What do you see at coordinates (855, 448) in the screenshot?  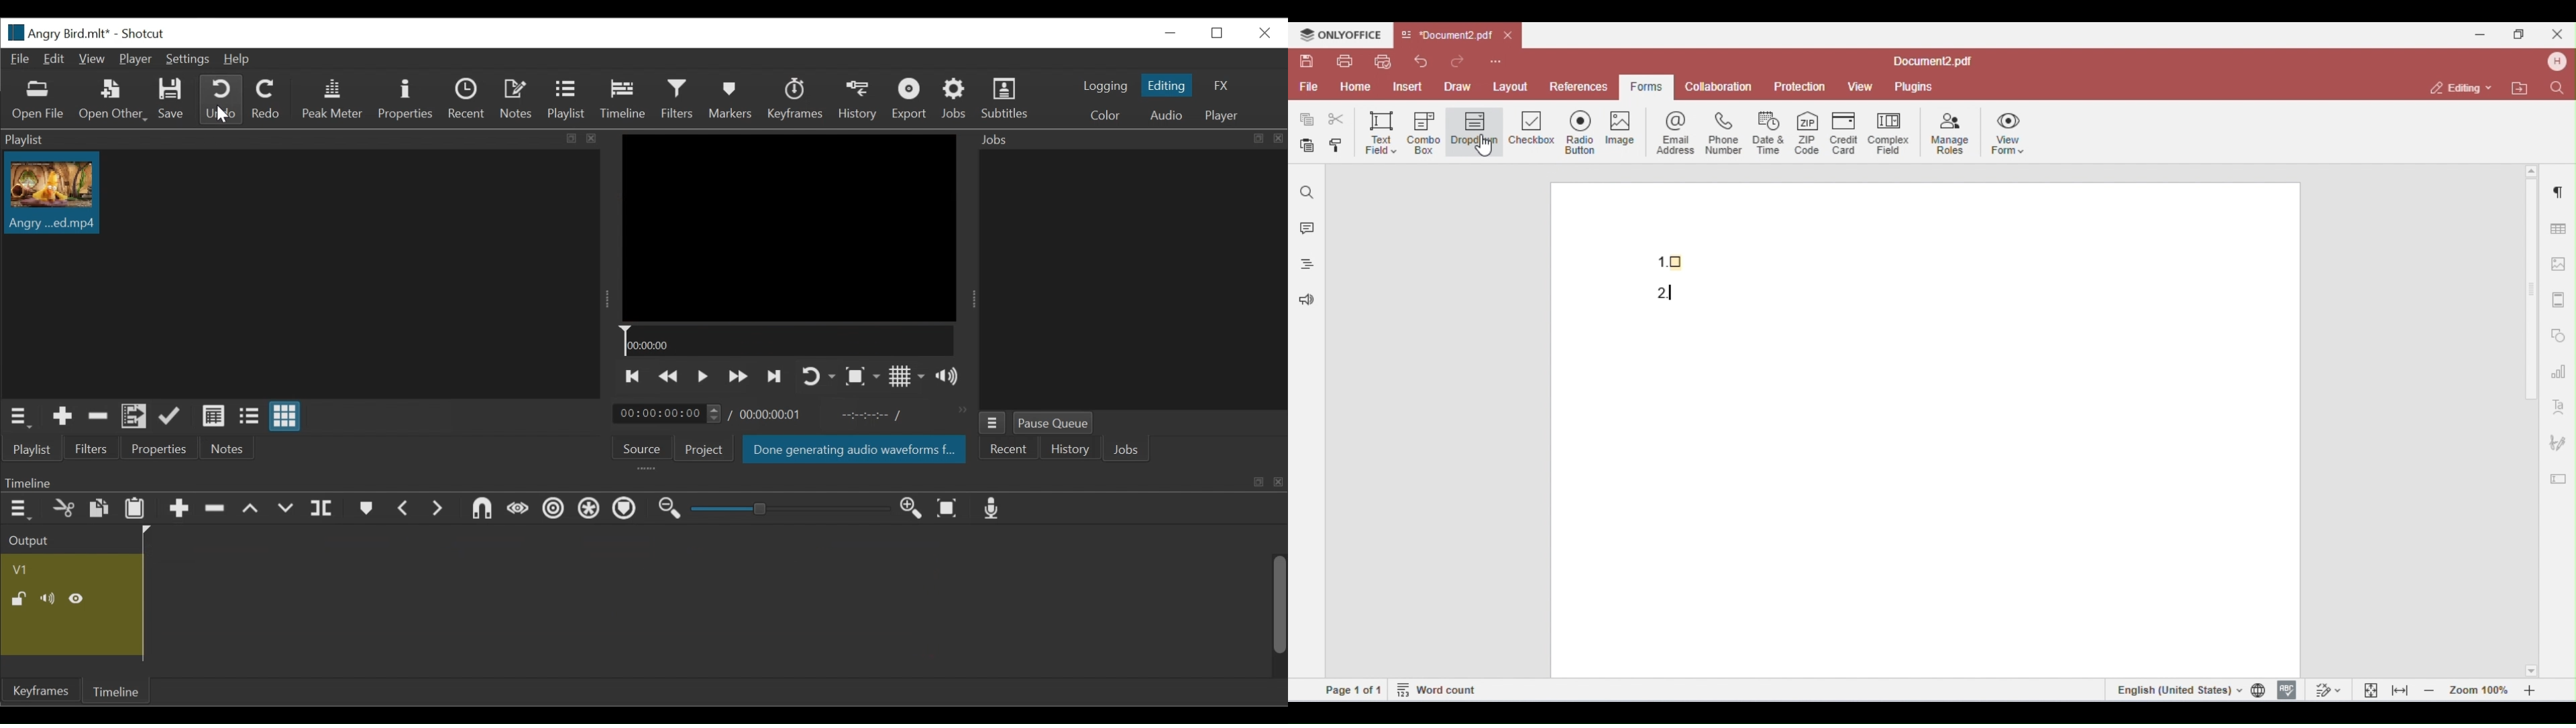 I see `Saved` at bounding box center [855, 448].